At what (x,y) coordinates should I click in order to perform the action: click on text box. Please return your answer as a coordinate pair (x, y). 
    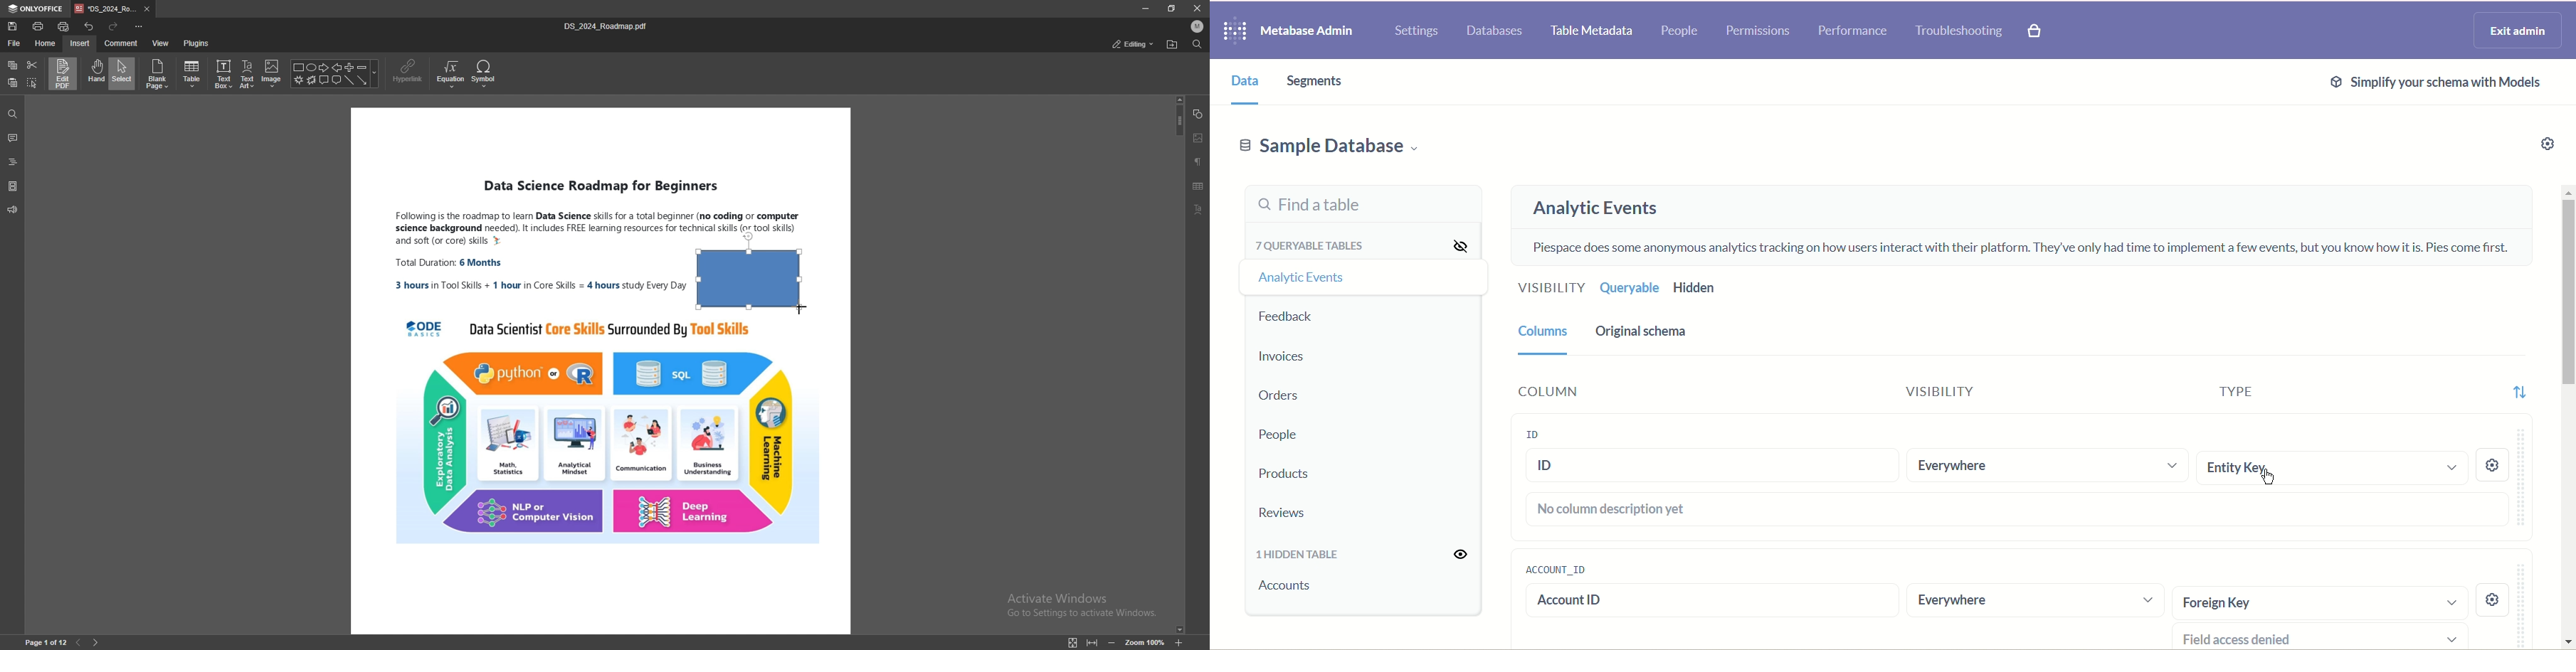
    Looking at the image, I should click on (224, 74).